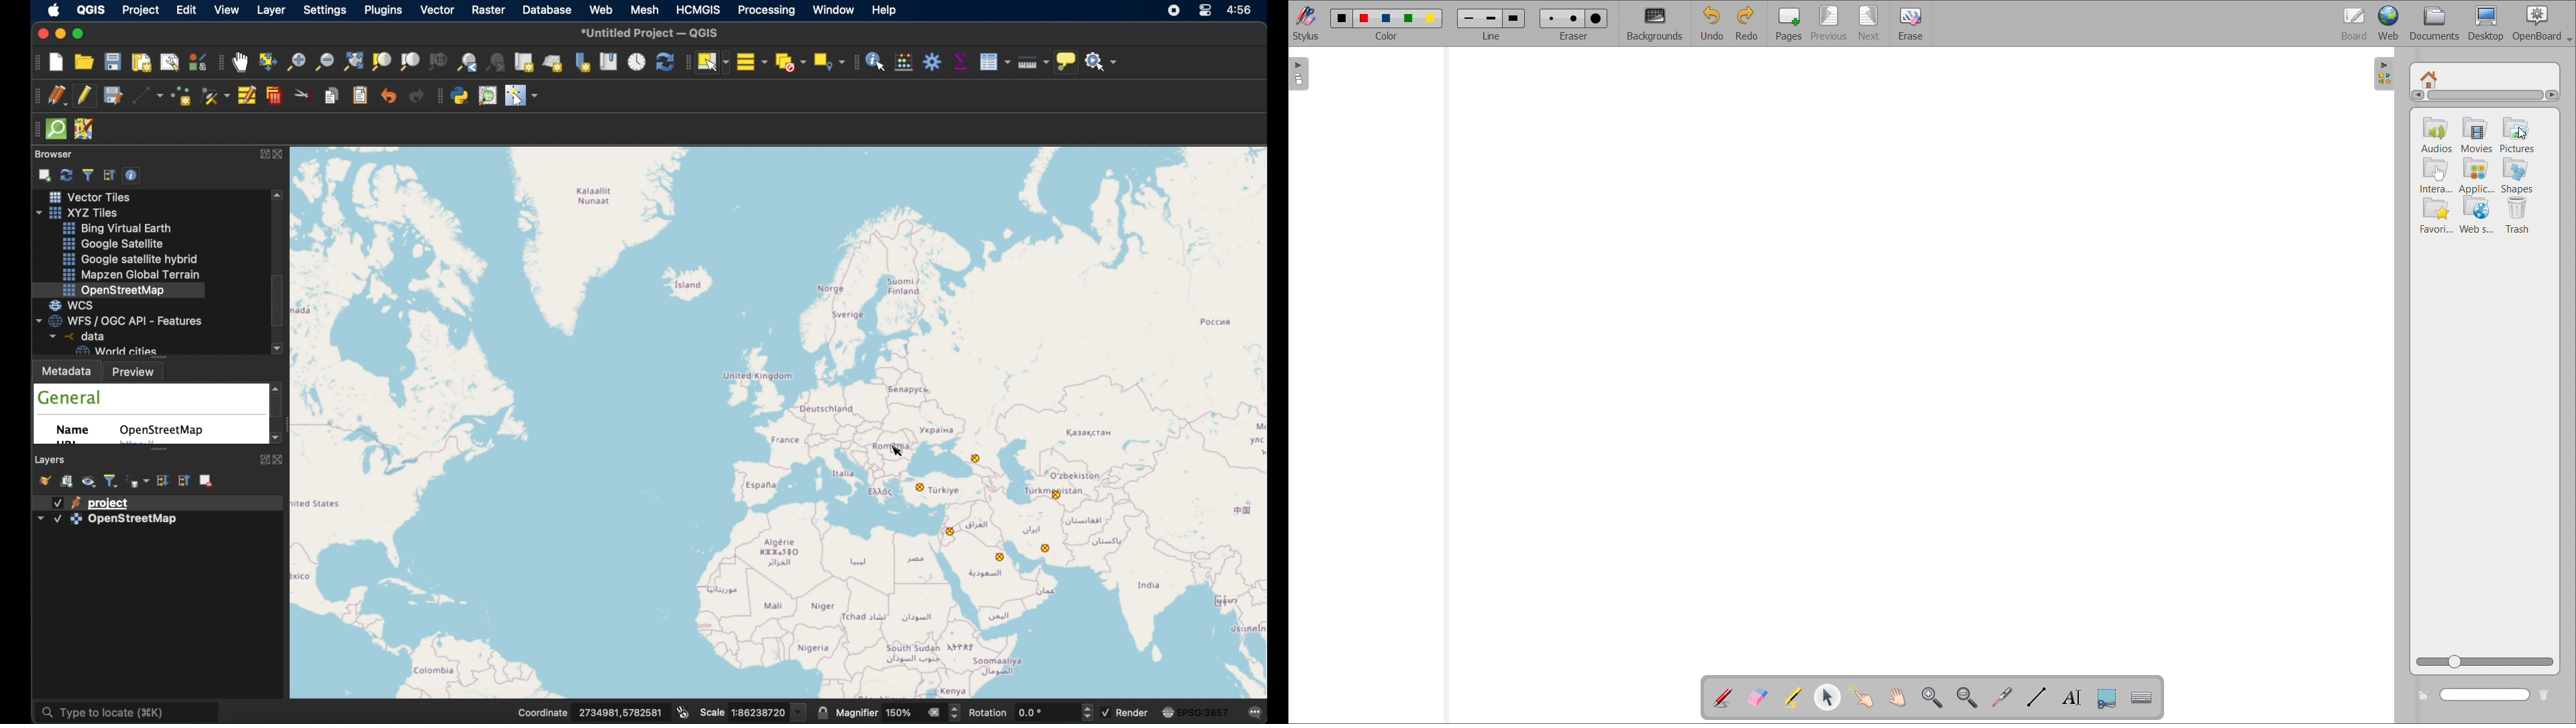  What do you see at coordinates (1106, 713) in the screenshot?
I see `checkbox` at bounding box center [1106, 713].